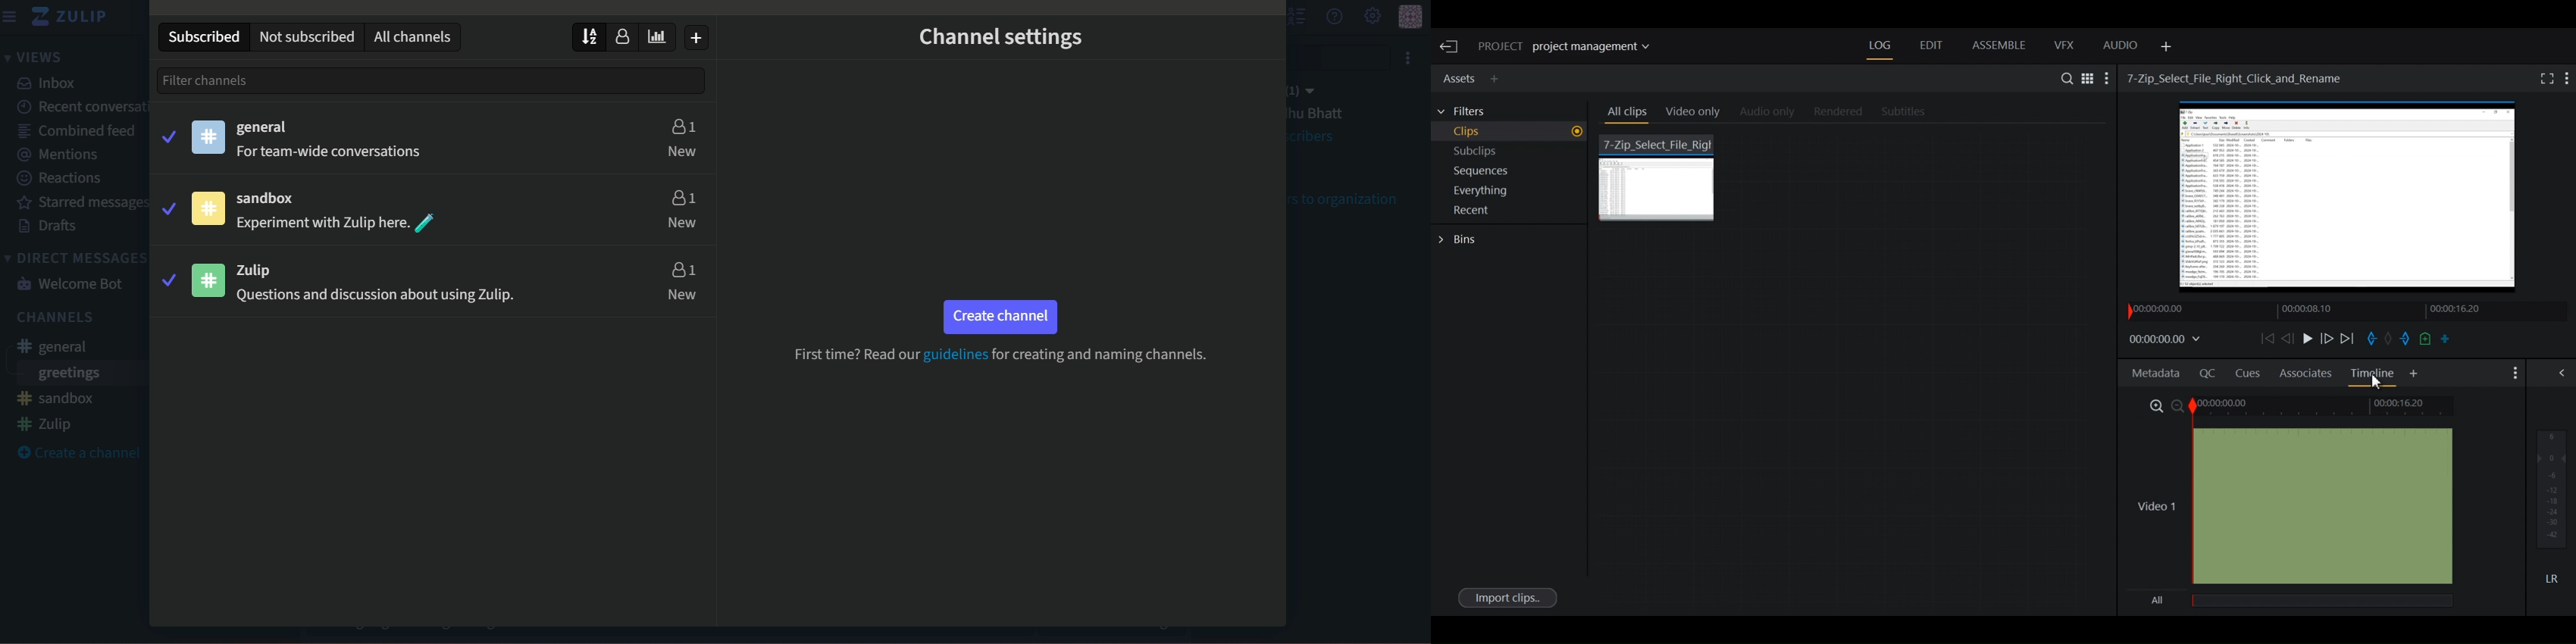 The width and height of the screenshot is (2576, 644). What do you see at coordinates (2414, 374) in the screenshot?
I see `Add Panel` at bounding box center [2414, 374].